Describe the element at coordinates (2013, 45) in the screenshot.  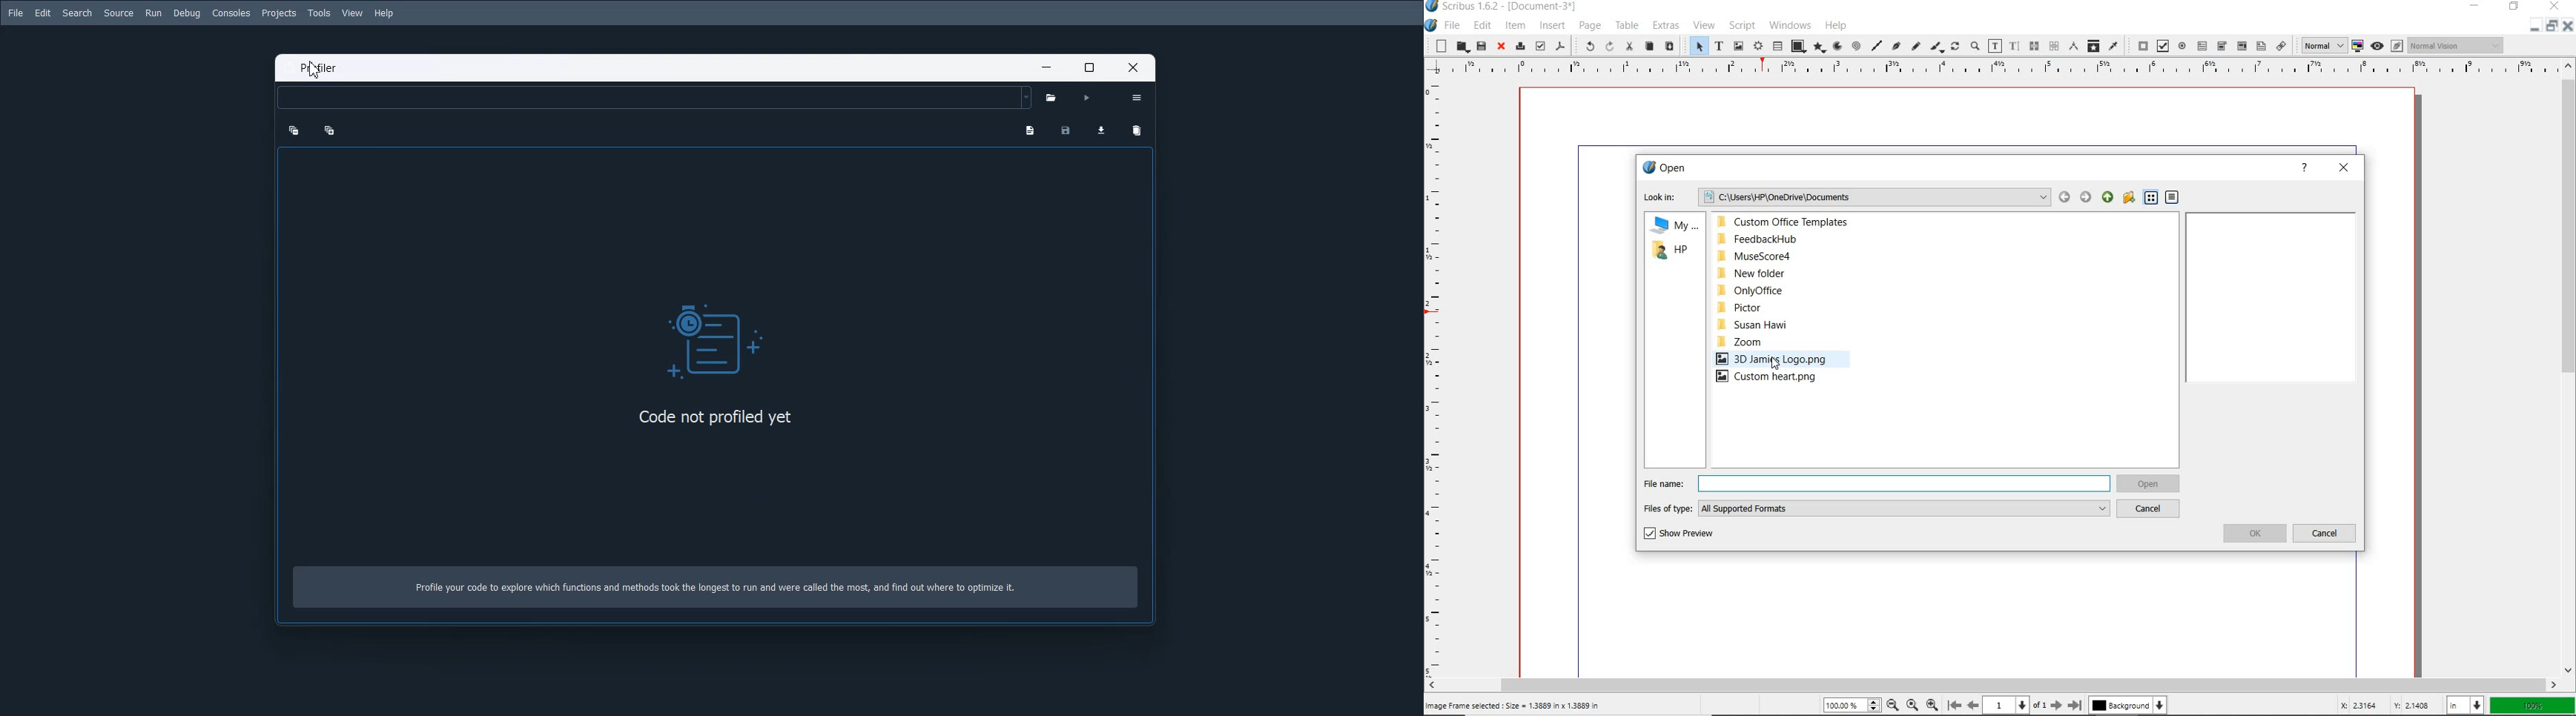
I see `edit text with story editor` at that location.